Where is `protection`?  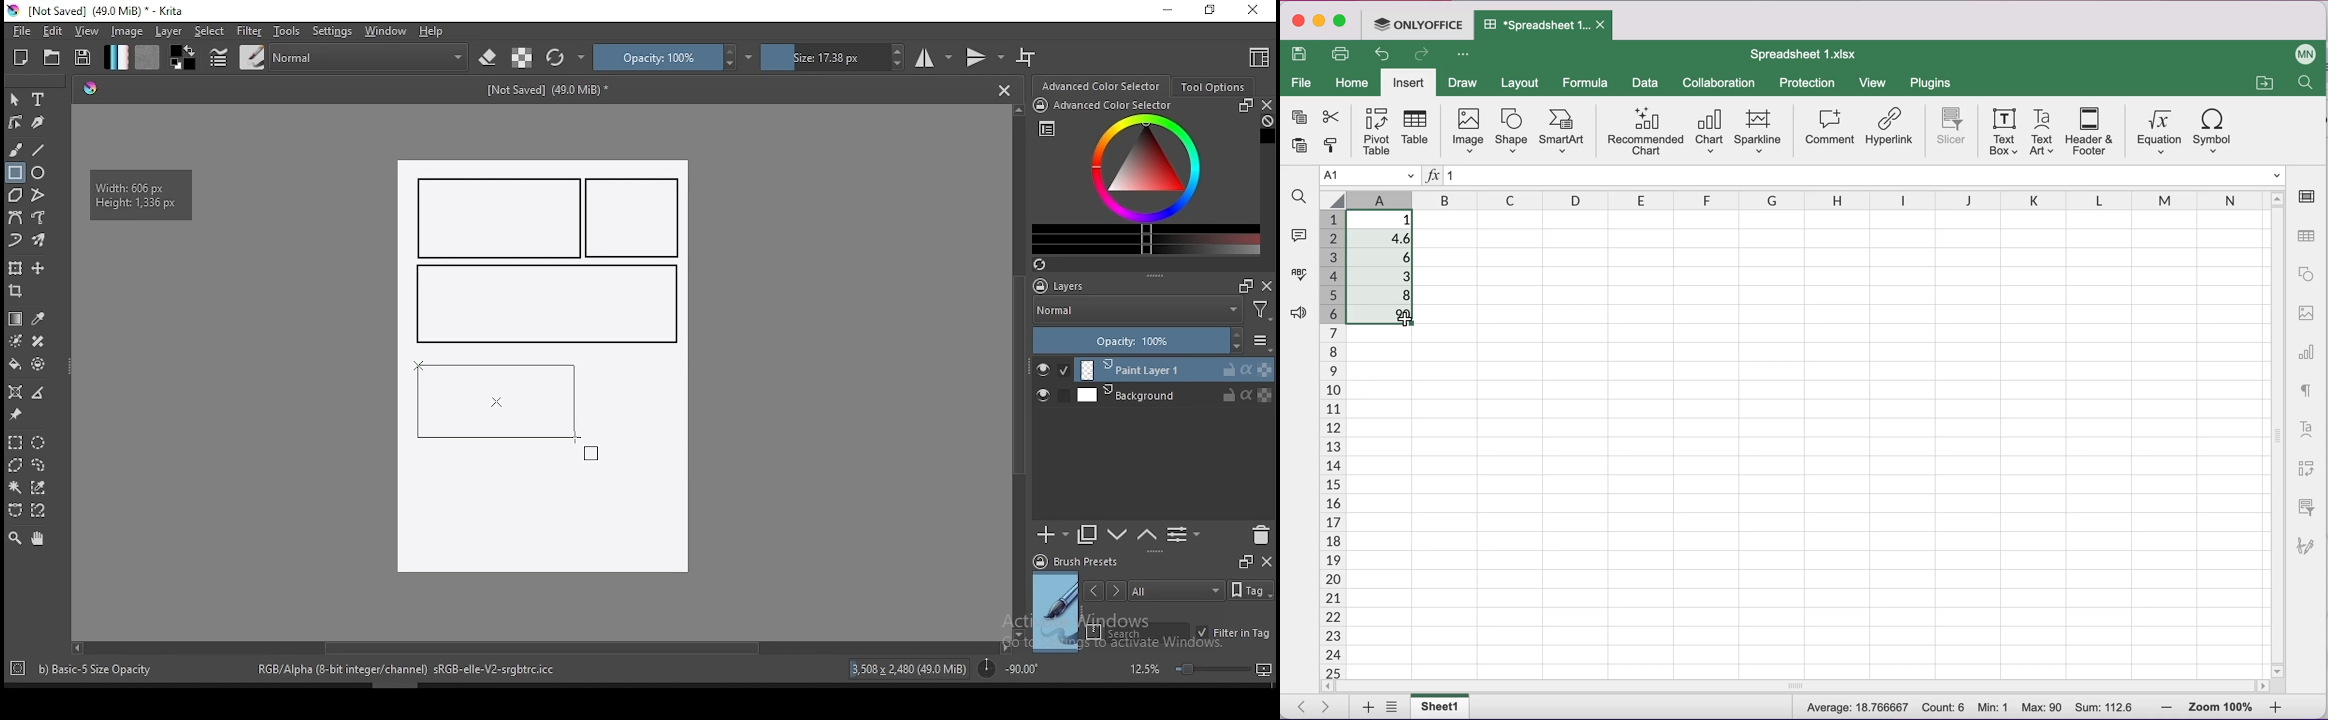 protection is located at coordinates (1806, 83).